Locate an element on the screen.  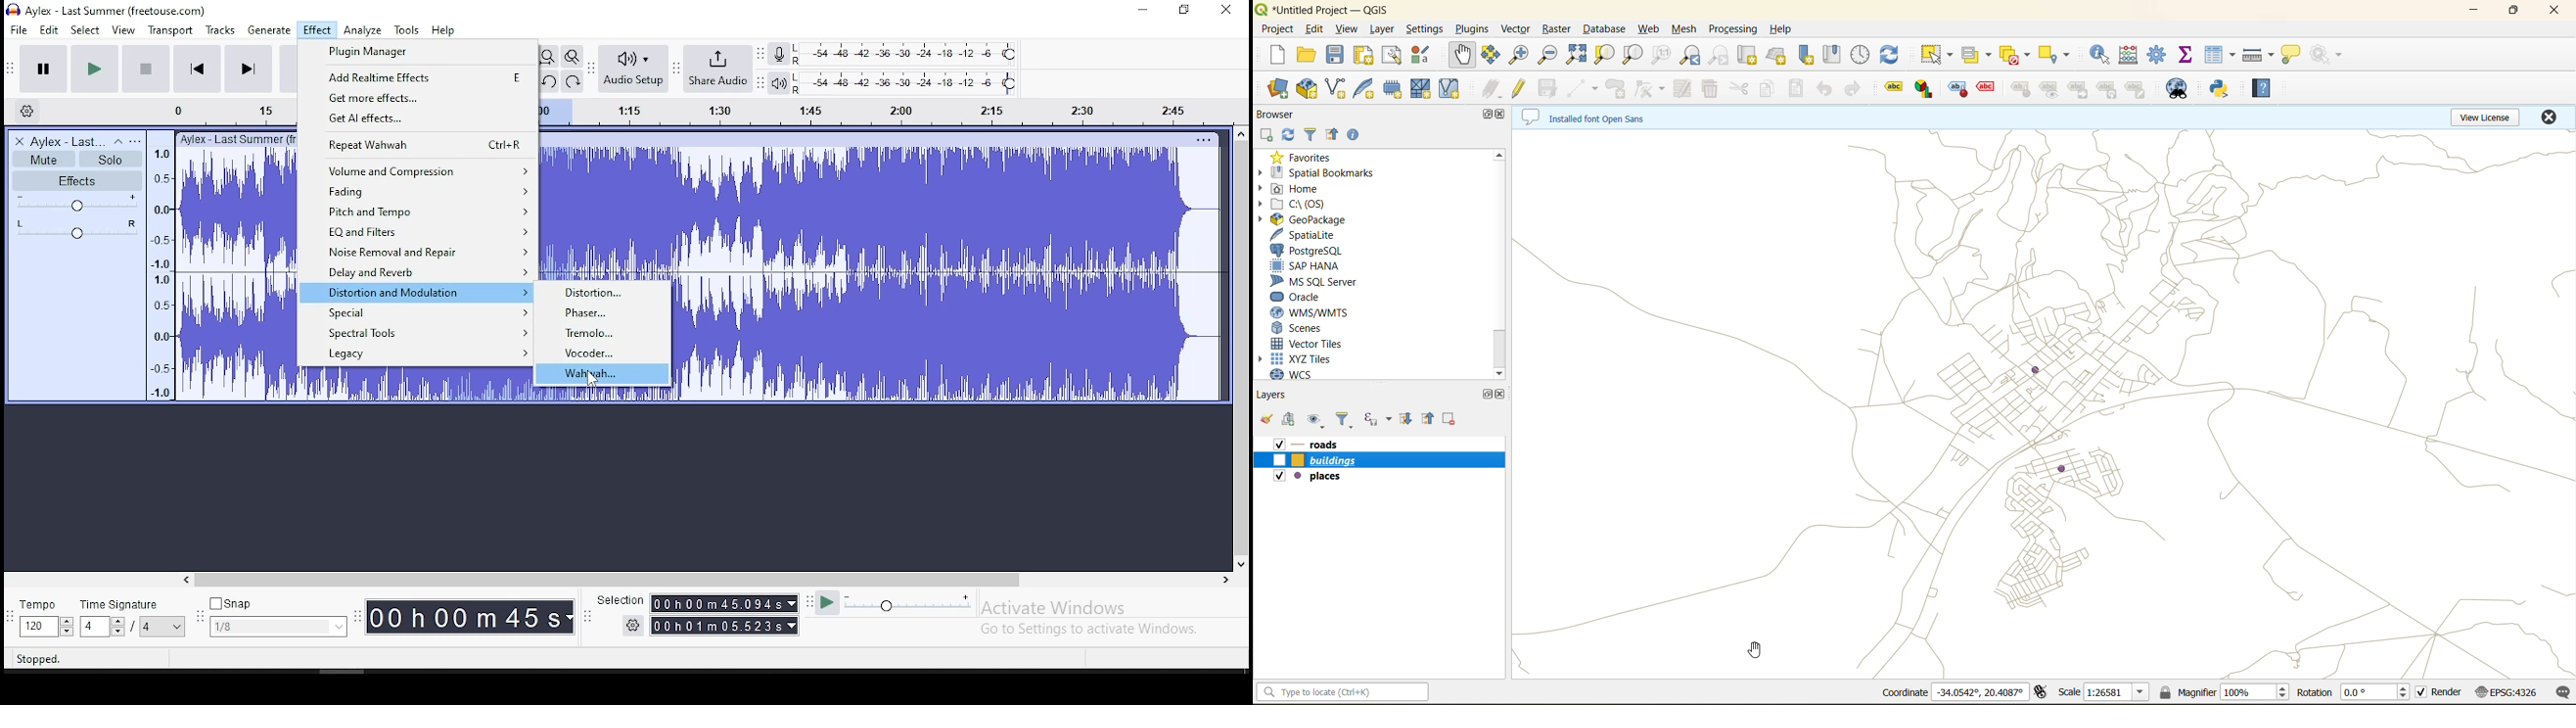
select is located at coordinates (86, 30).